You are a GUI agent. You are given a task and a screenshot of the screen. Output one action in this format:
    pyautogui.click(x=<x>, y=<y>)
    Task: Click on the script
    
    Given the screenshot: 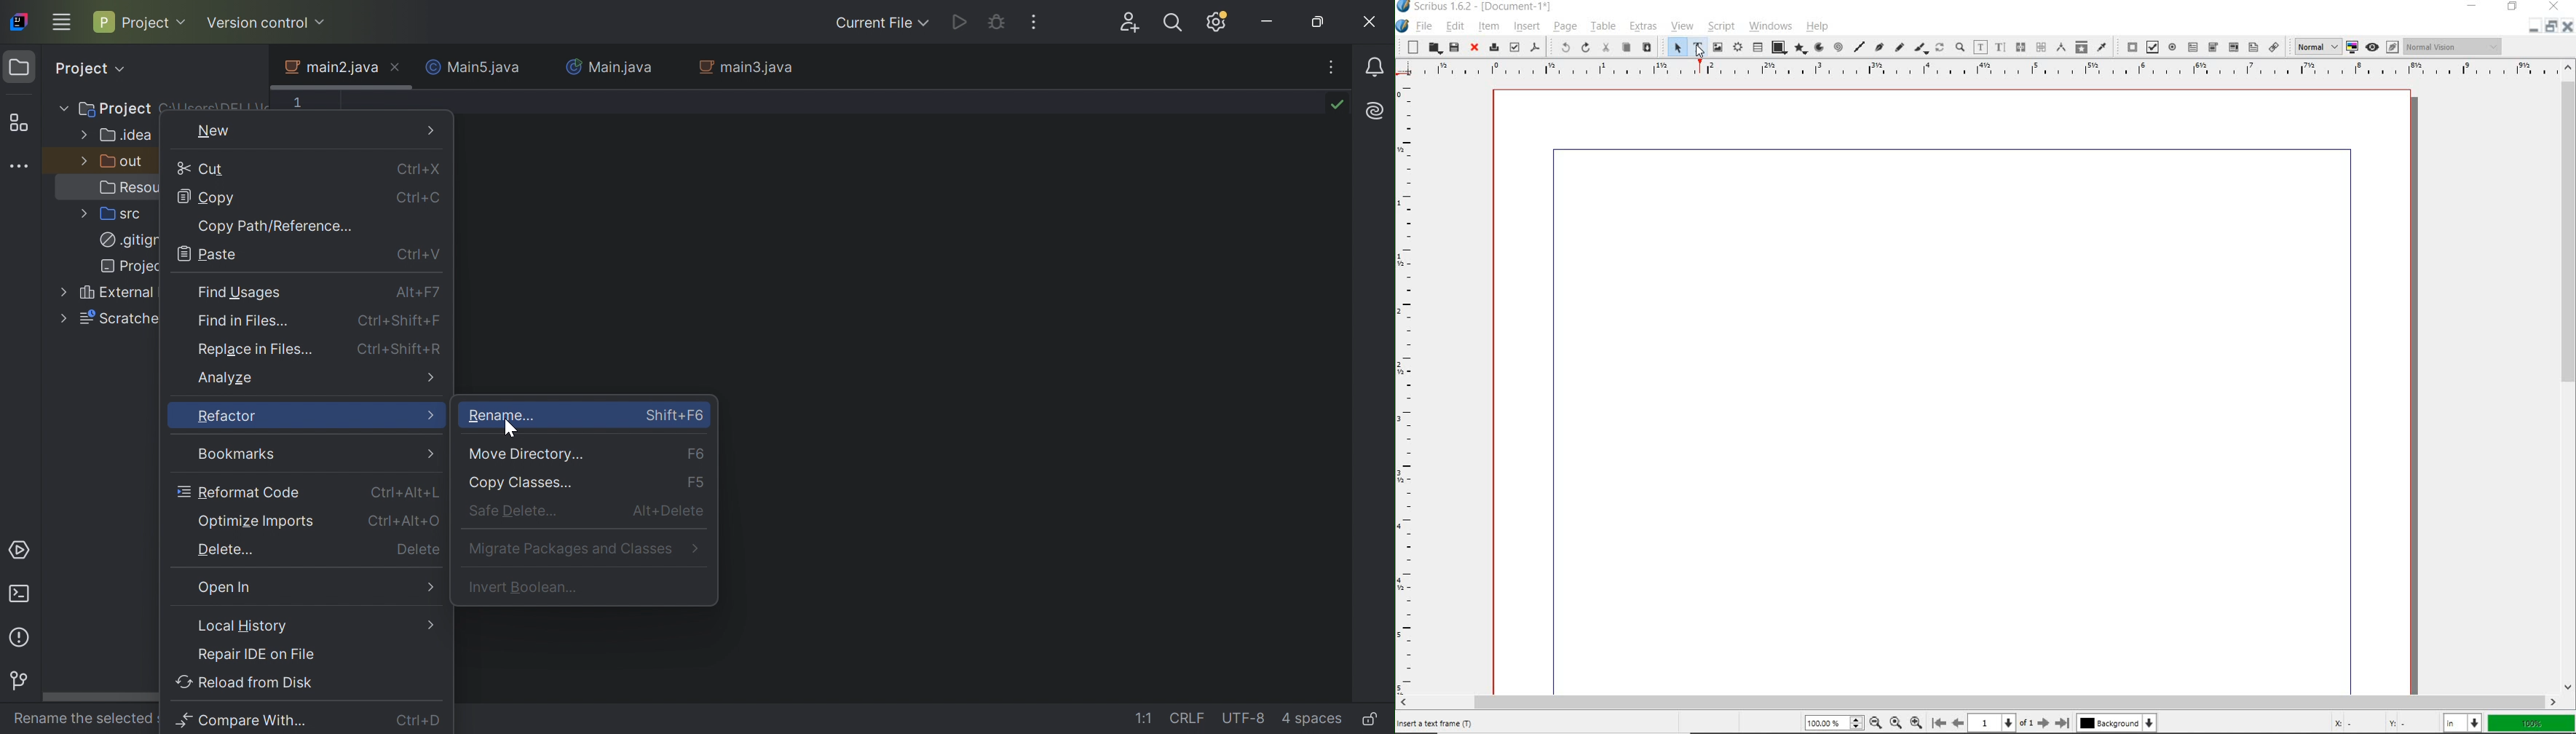 What is the action you would take?
    pyautogui.click(x=1721, y=25)
    